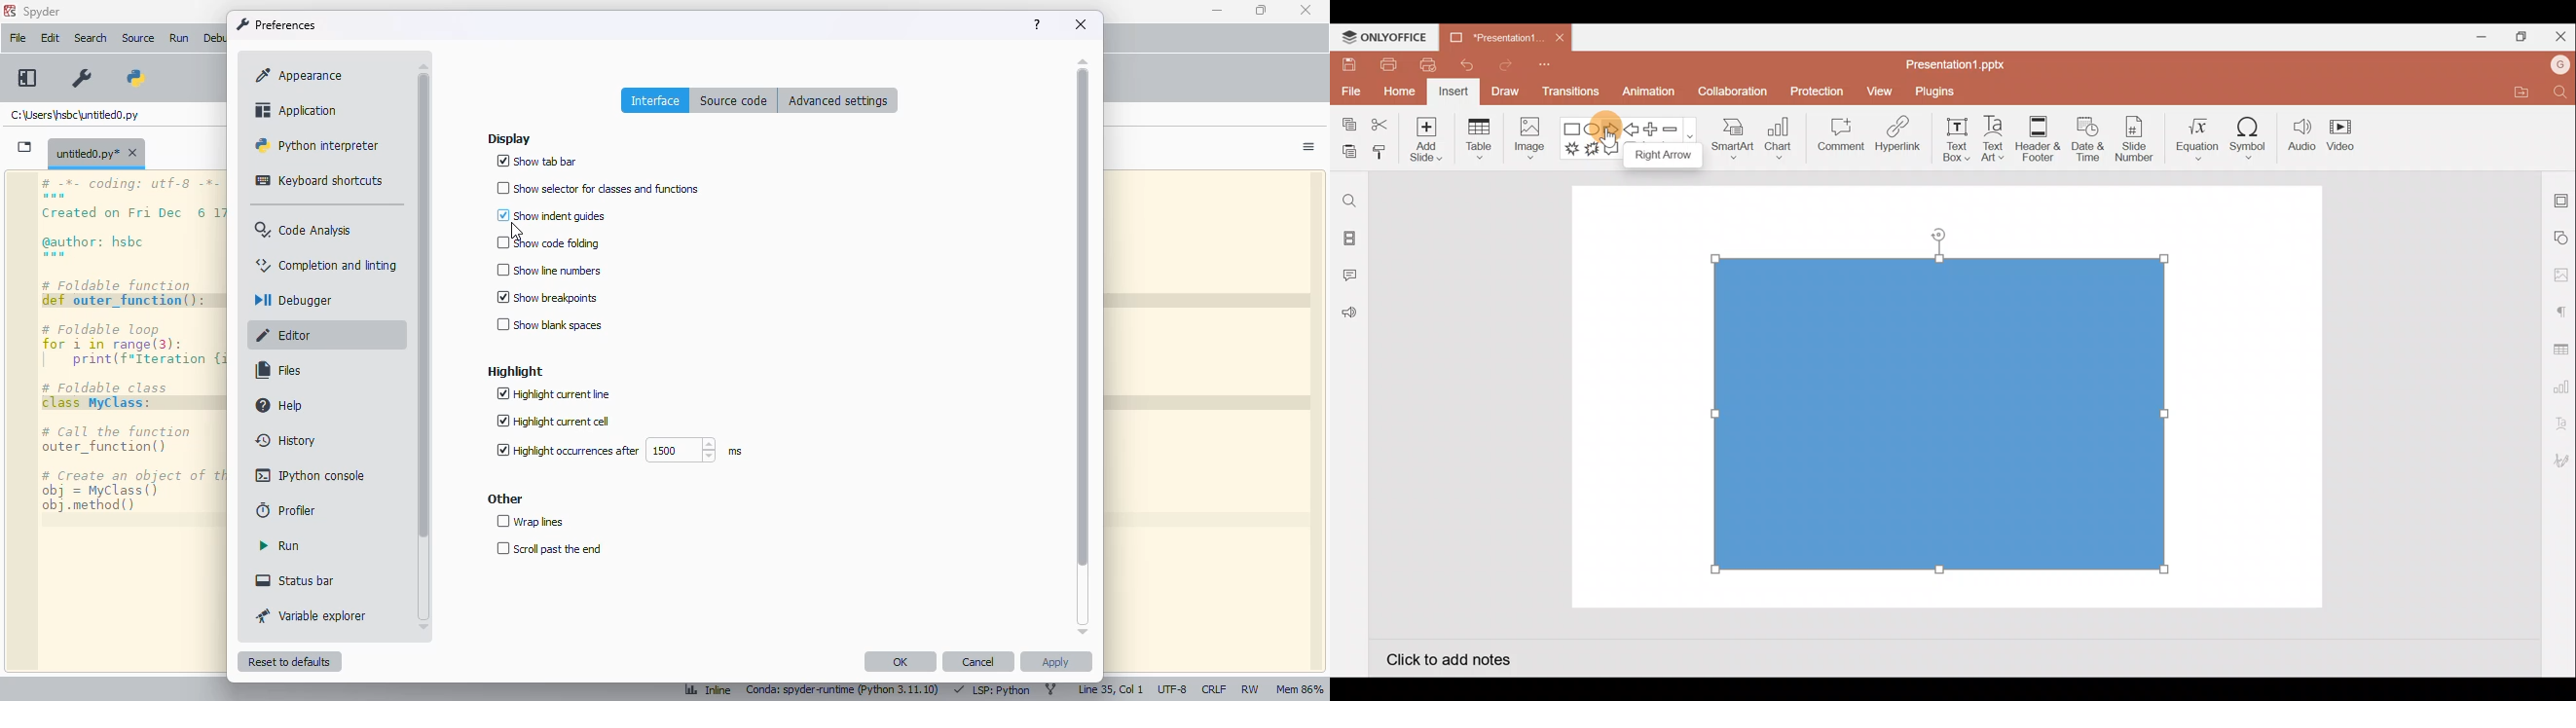 The width and height of the screenshot is (2576, 728). What do you see at coordinates (80, 79) in the screenshot?
I see `preferences` at bounding box center [80, 79].